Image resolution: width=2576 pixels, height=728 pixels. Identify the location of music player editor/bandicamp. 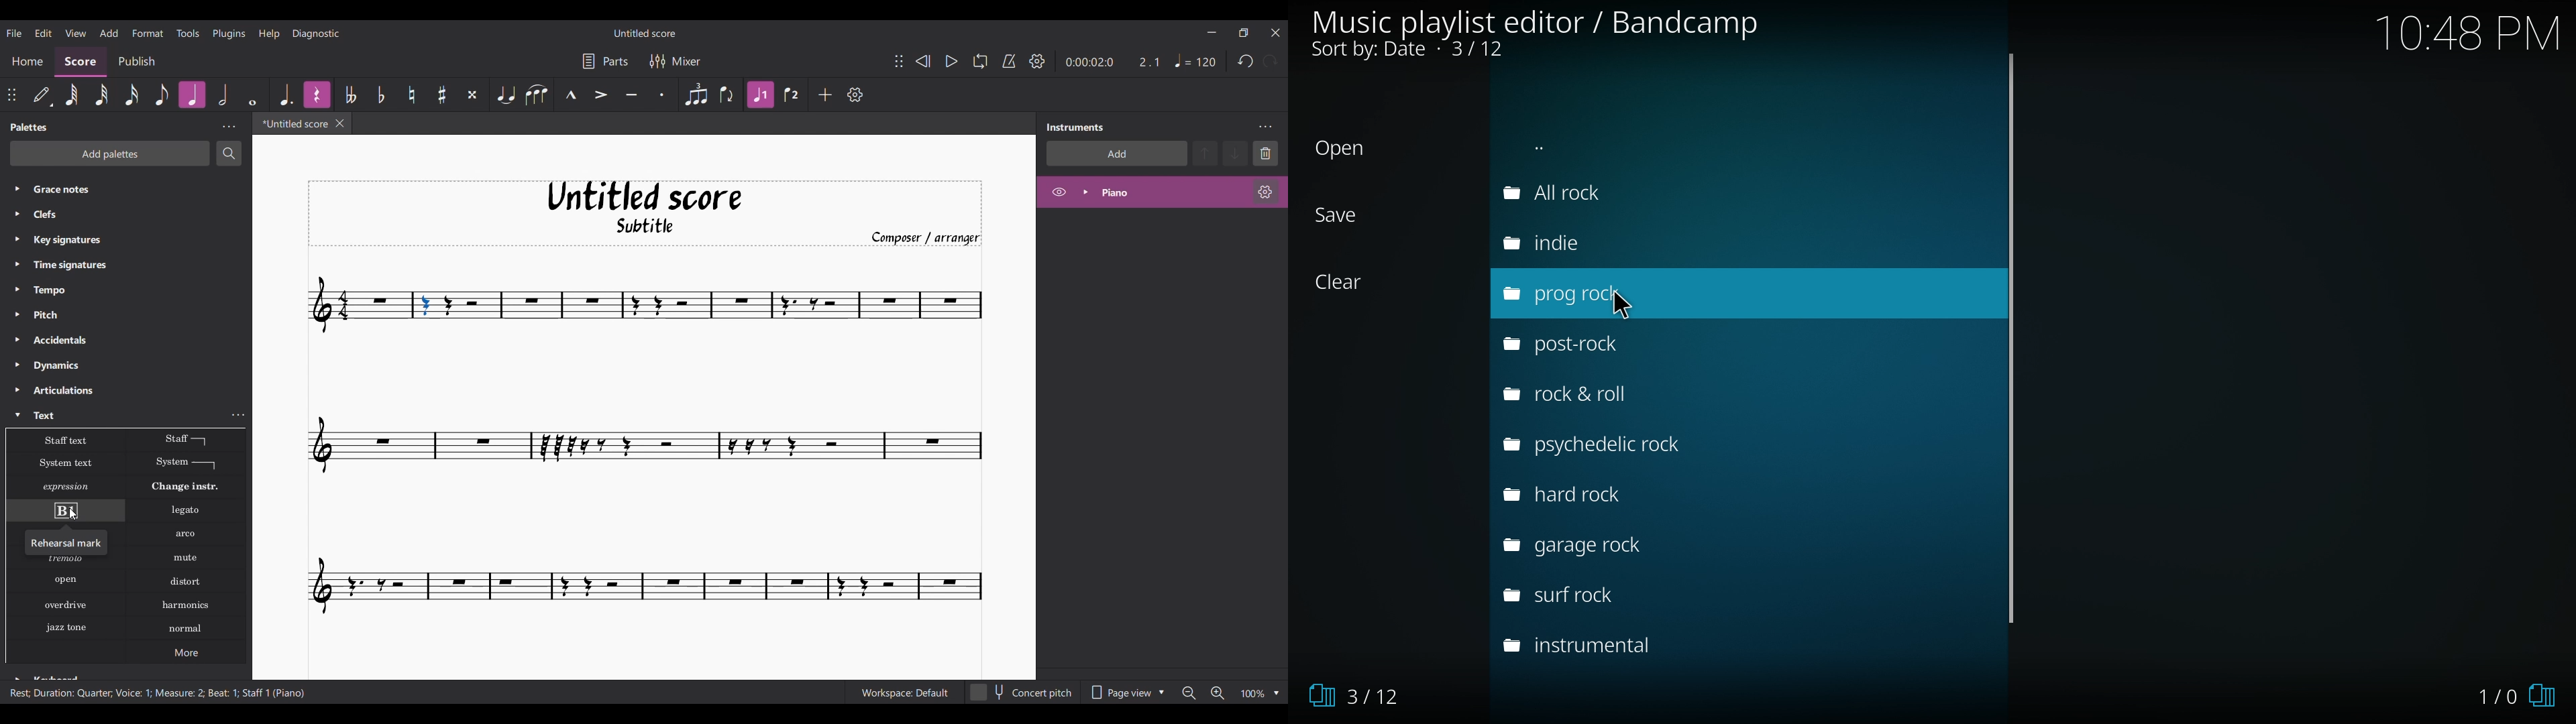
(1543, 34).